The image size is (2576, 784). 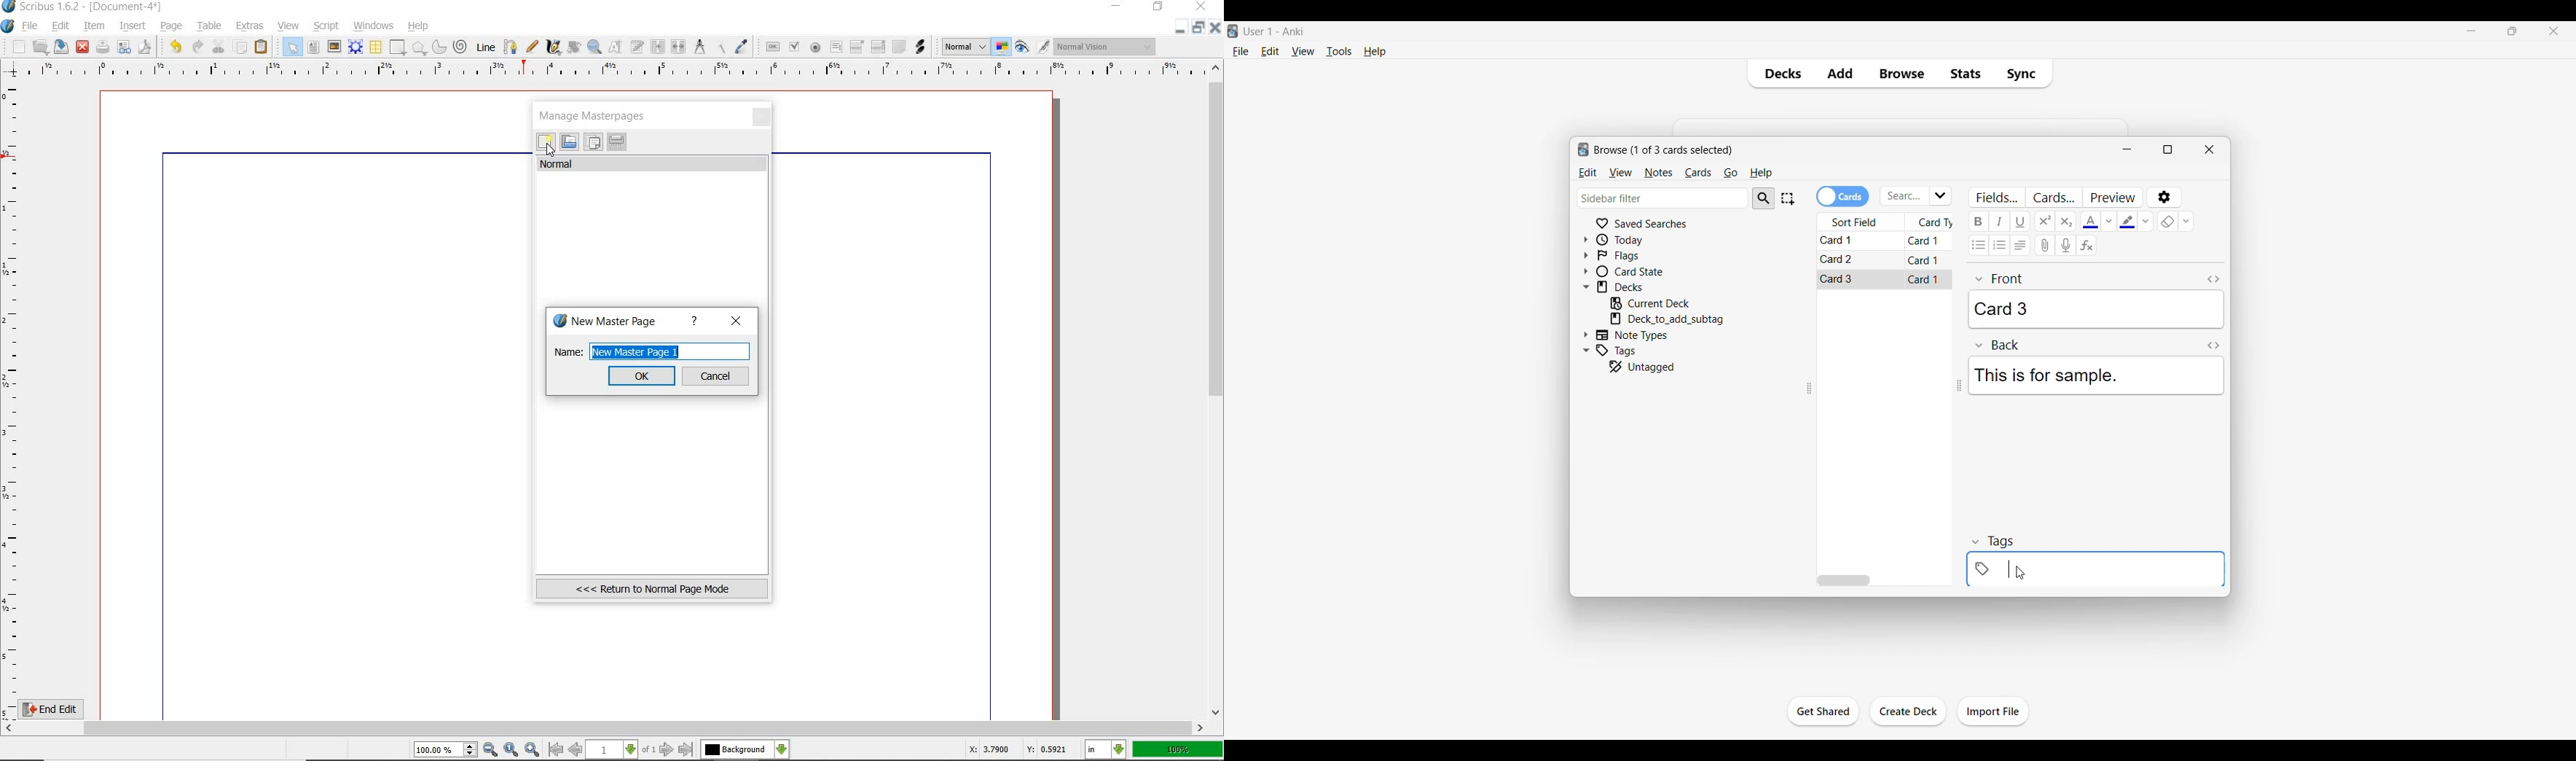 What do you see at coordinates (1033, 47) in the screenshot?
I see `preview mode` at bounding box center [1033, 47].